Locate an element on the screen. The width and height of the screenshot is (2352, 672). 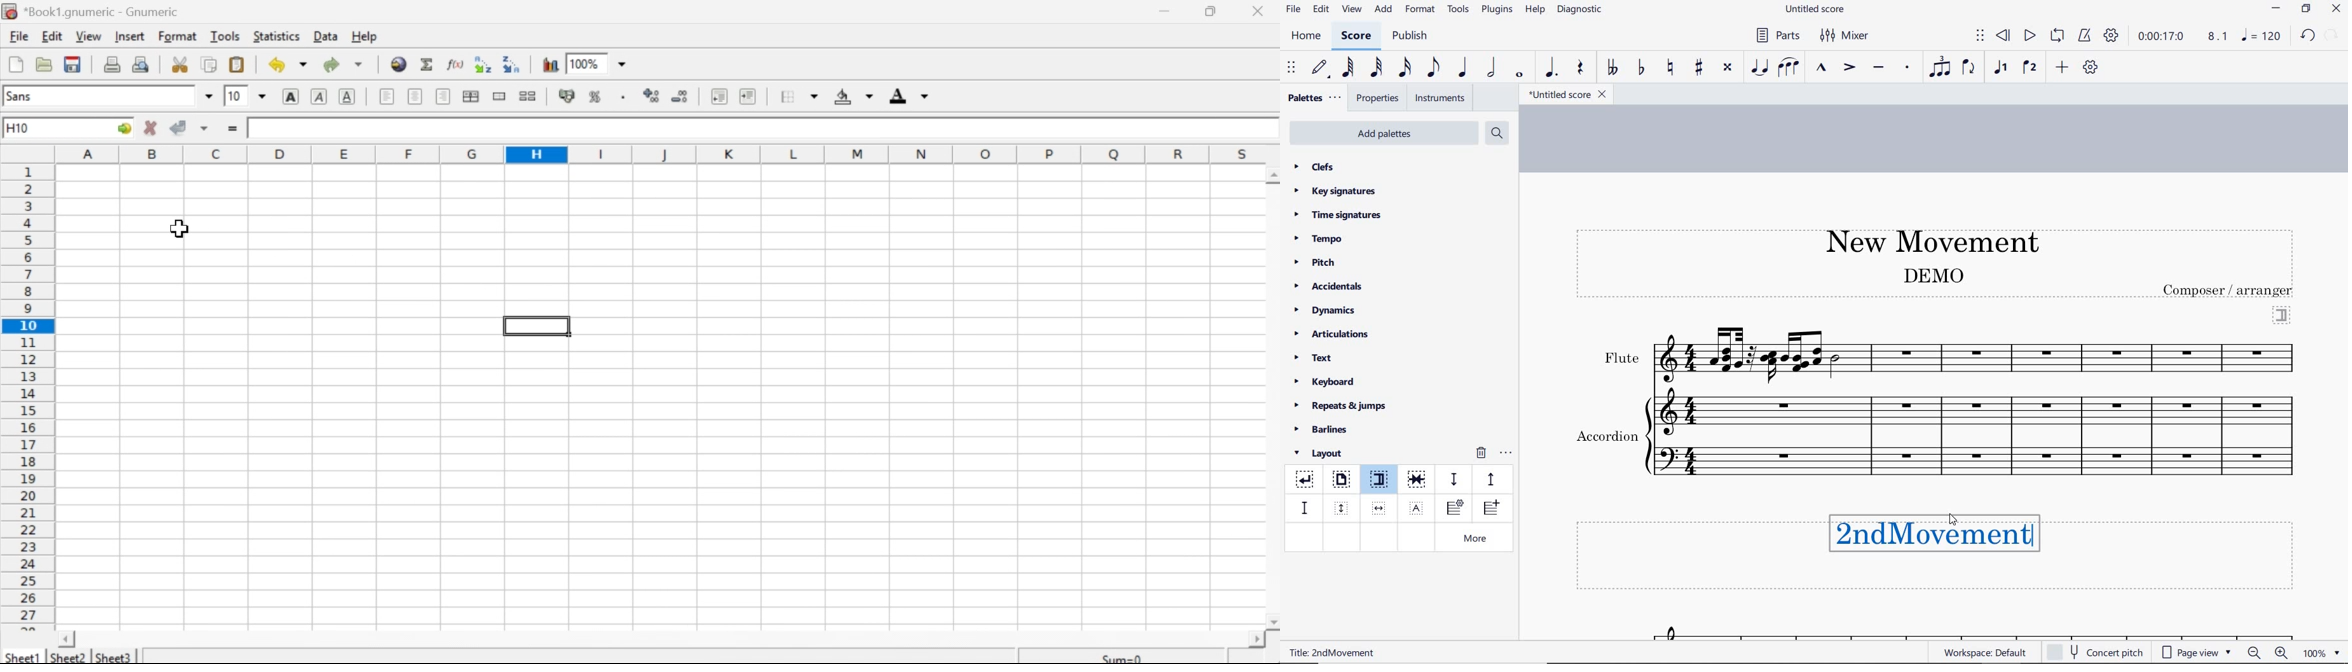
Formula is located at coordinates (455, 65).